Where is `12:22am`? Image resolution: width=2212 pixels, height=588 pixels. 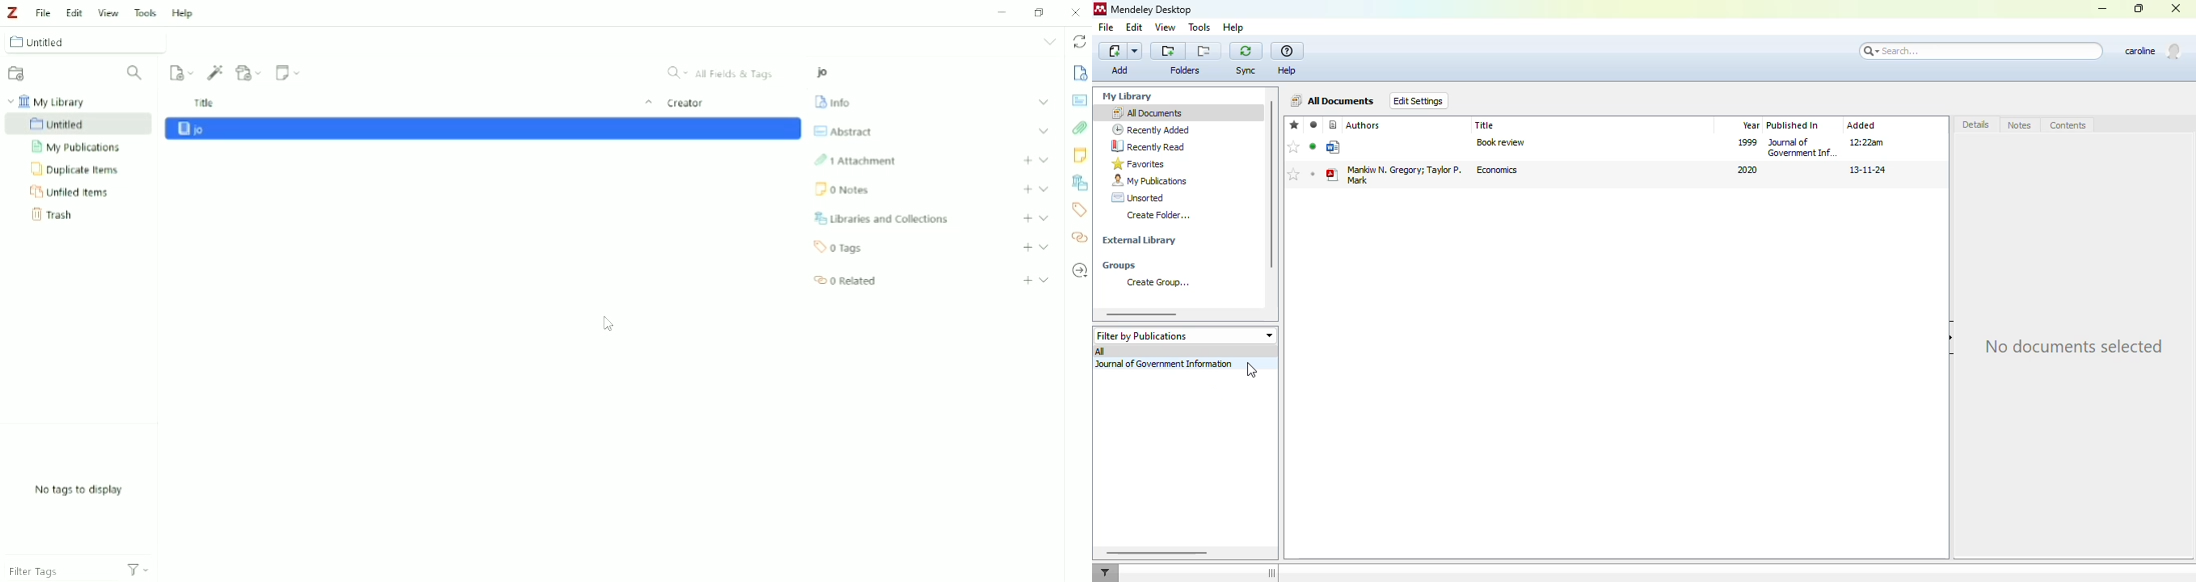 12:22am is located at coordinates (1868, 141).